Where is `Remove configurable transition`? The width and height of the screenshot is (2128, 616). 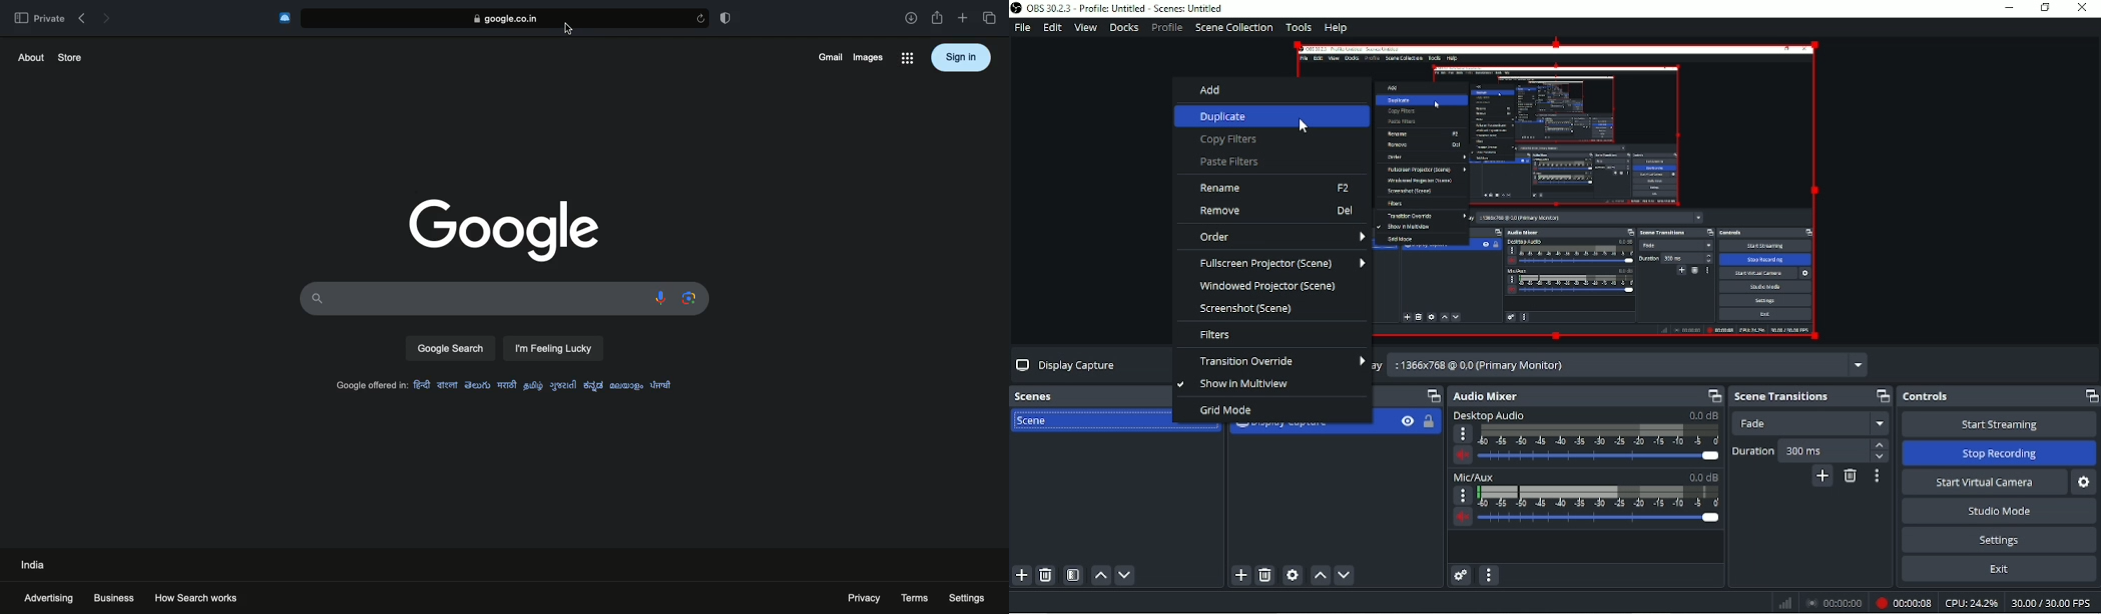 Remove configurable transition is located at coordinates (1850, 478).